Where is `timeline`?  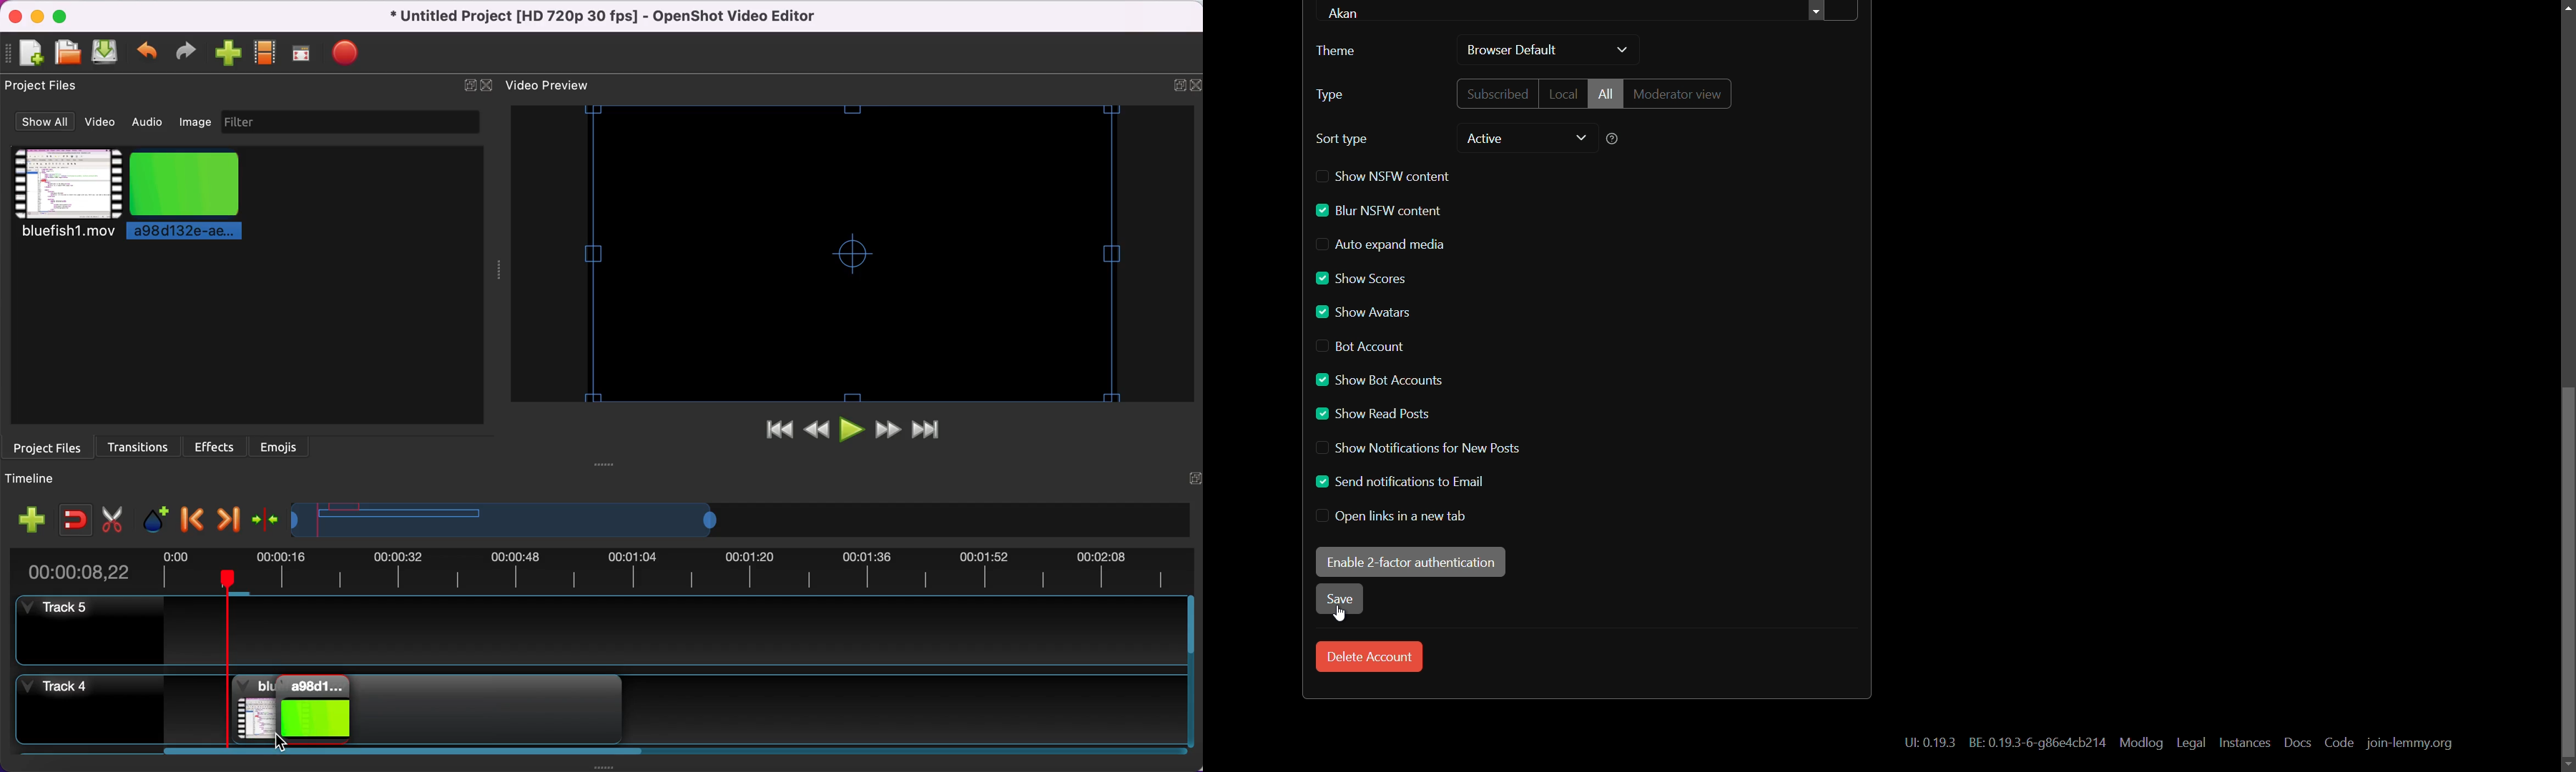 timeline is located at coordinates (632, 519).